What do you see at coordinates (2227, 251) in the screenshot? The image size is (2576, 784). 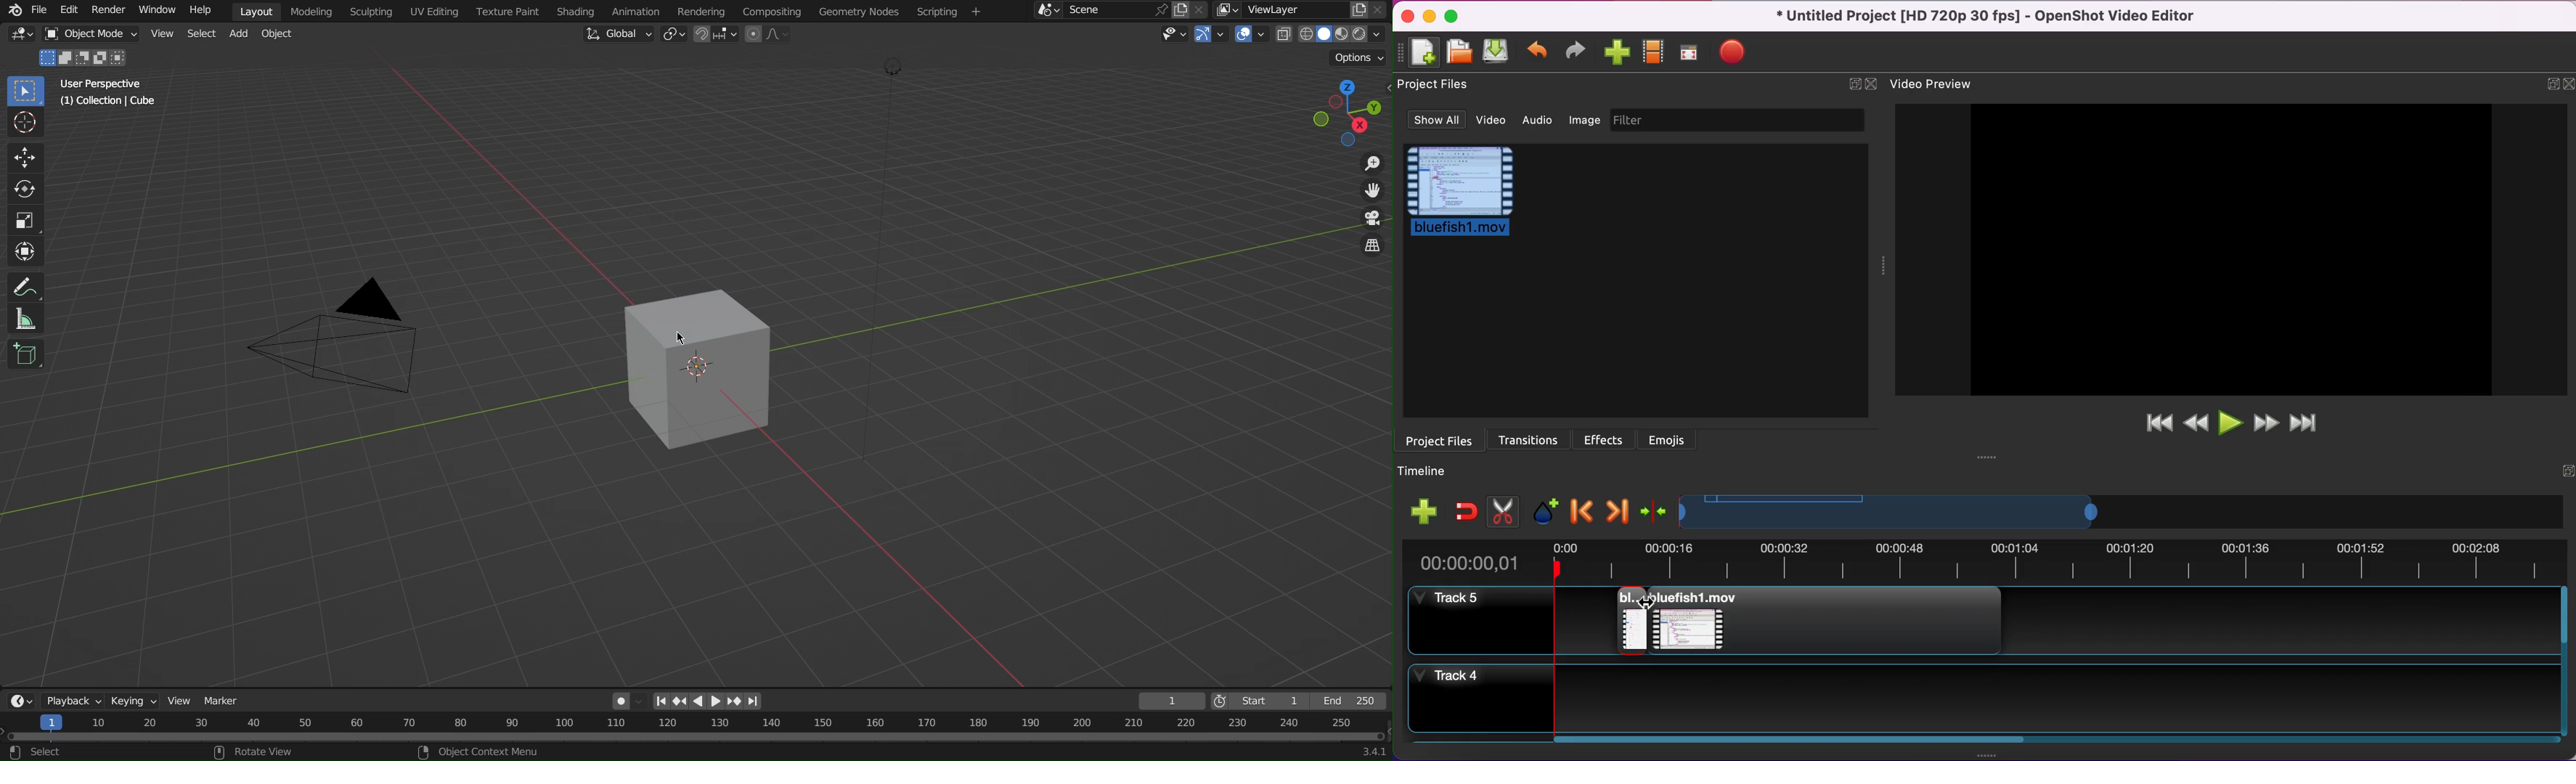 I see `video preview` at bounding box center [2227, 251].